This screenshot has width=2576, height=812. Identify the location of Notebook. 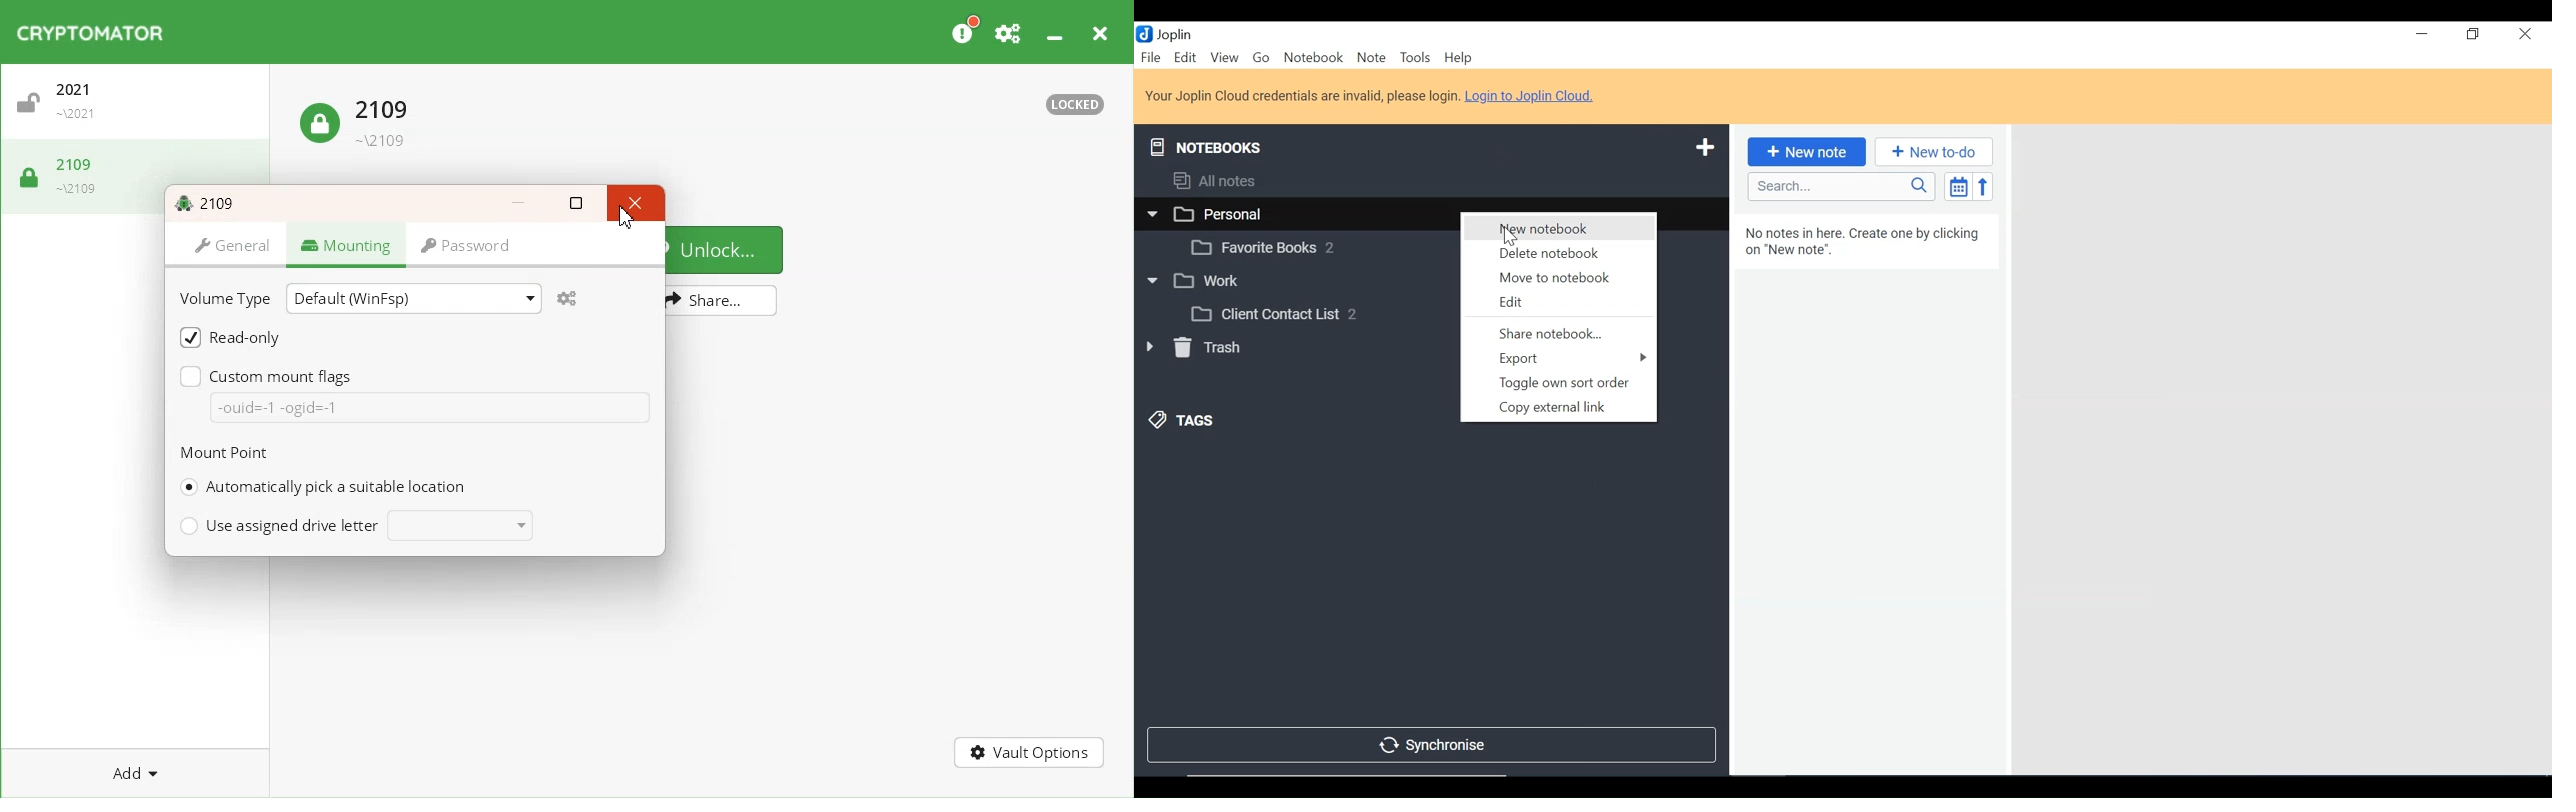
(1294, 213).